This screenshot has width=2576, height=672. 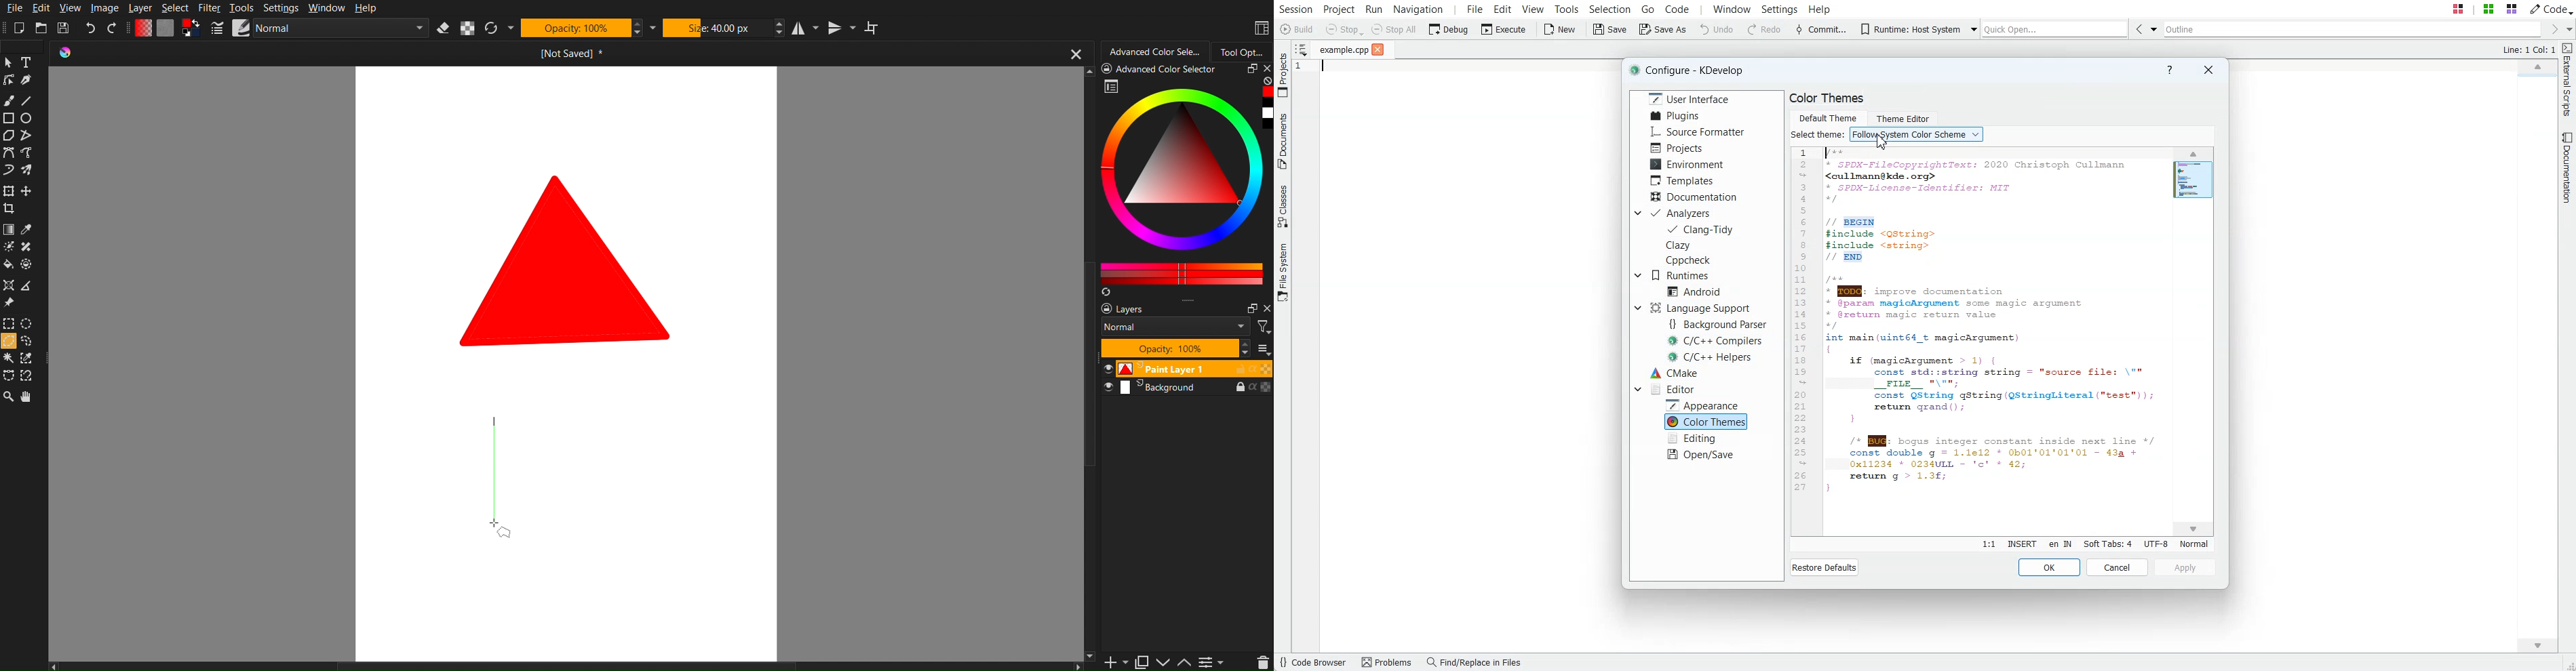 What do you see at coordinates (1394, 29) in the screenshot?
I see `Stop All` at bounding box center [1394, 29].